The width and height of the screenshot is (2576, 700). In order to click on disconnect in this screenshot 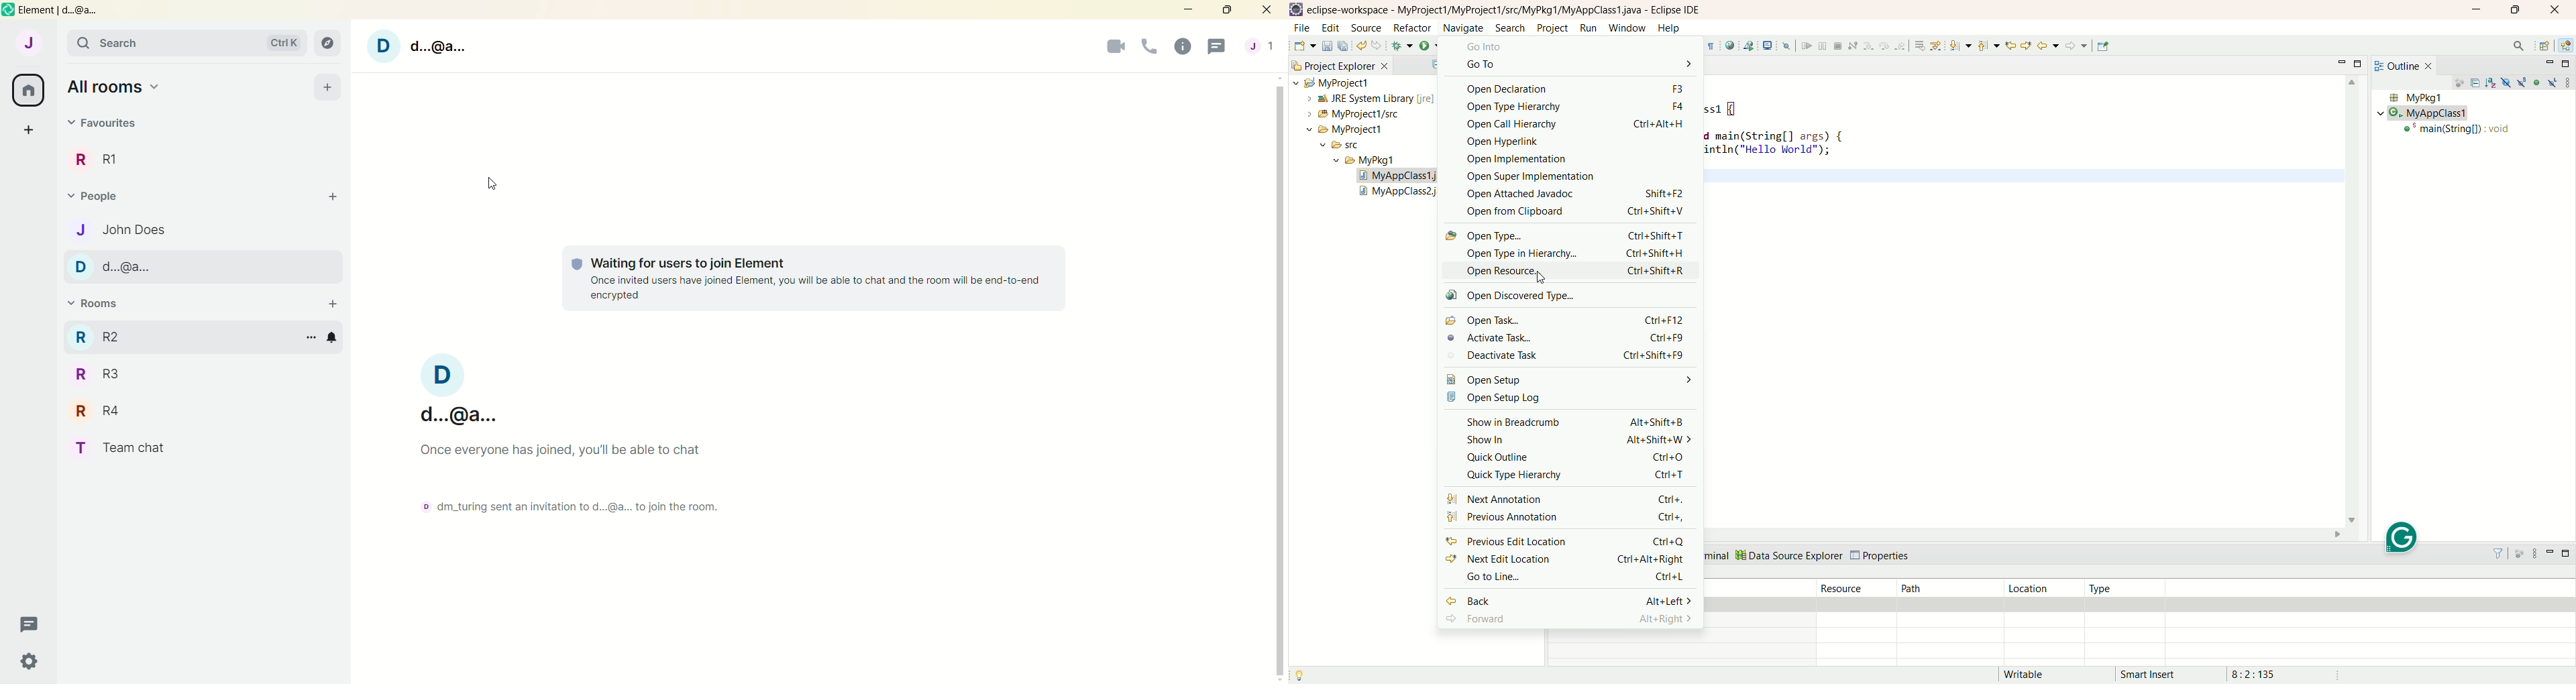, I will do `click(1852, 46)`.